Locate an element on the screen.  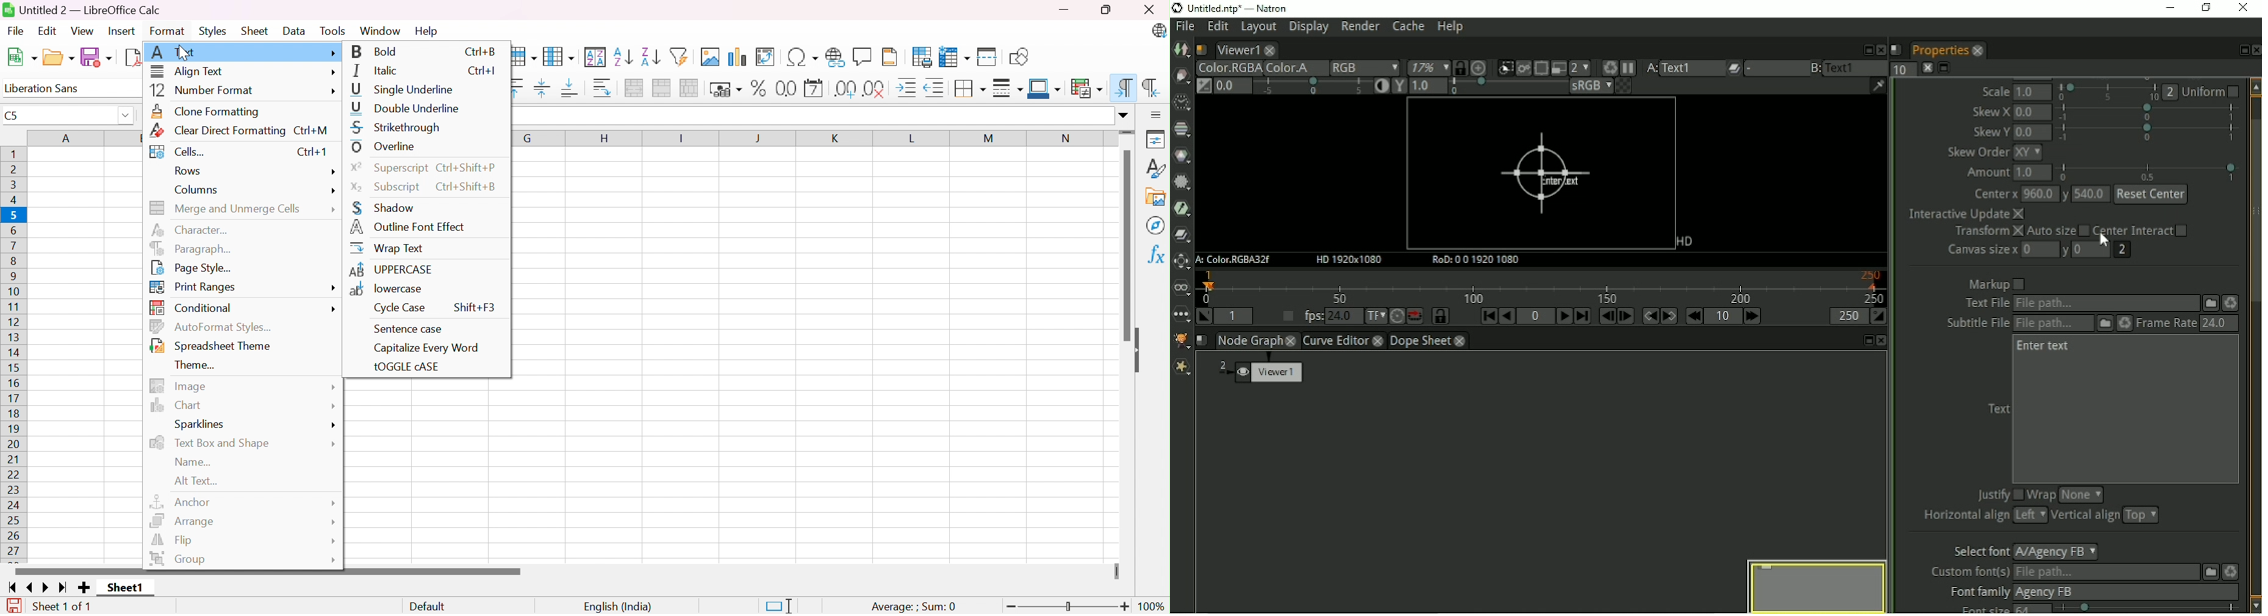
 is located at coordinates (334, 170).